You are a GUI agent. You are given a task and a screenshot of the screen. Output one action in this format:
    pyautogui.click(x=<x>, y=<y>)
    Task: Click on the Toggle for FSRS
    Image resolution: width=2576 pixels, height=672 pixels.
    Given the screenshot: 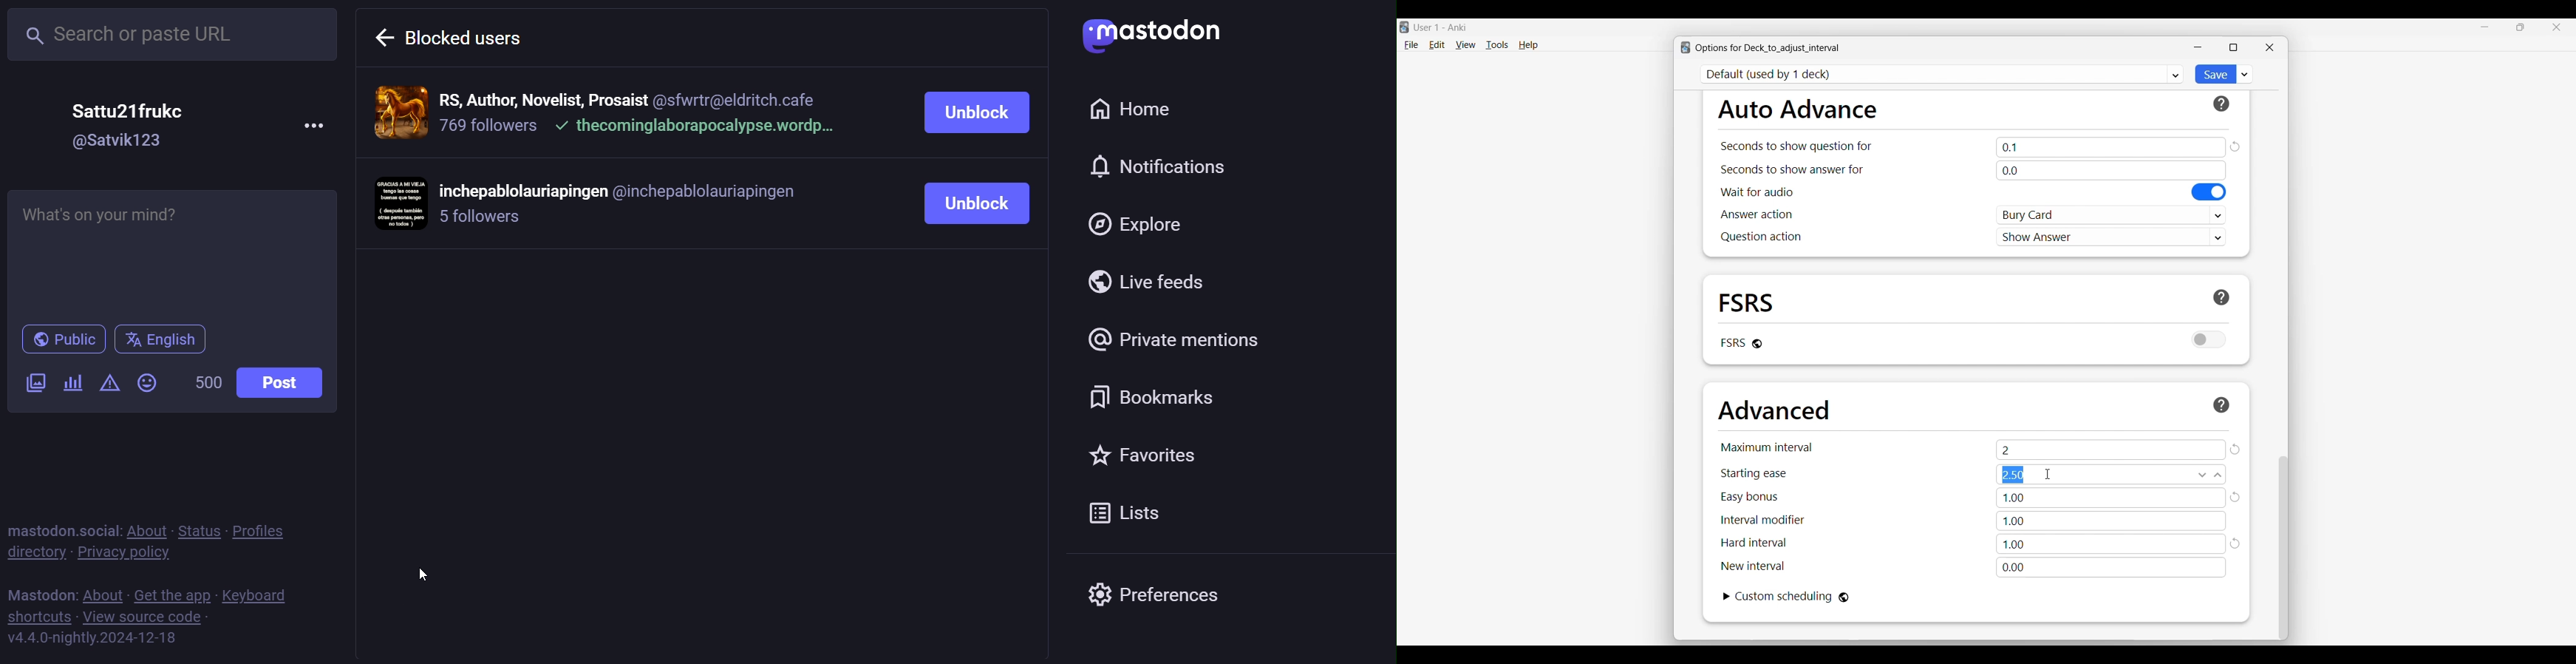 What is the action you would take?
    pyautogui.click(x=2210, y=339)
    